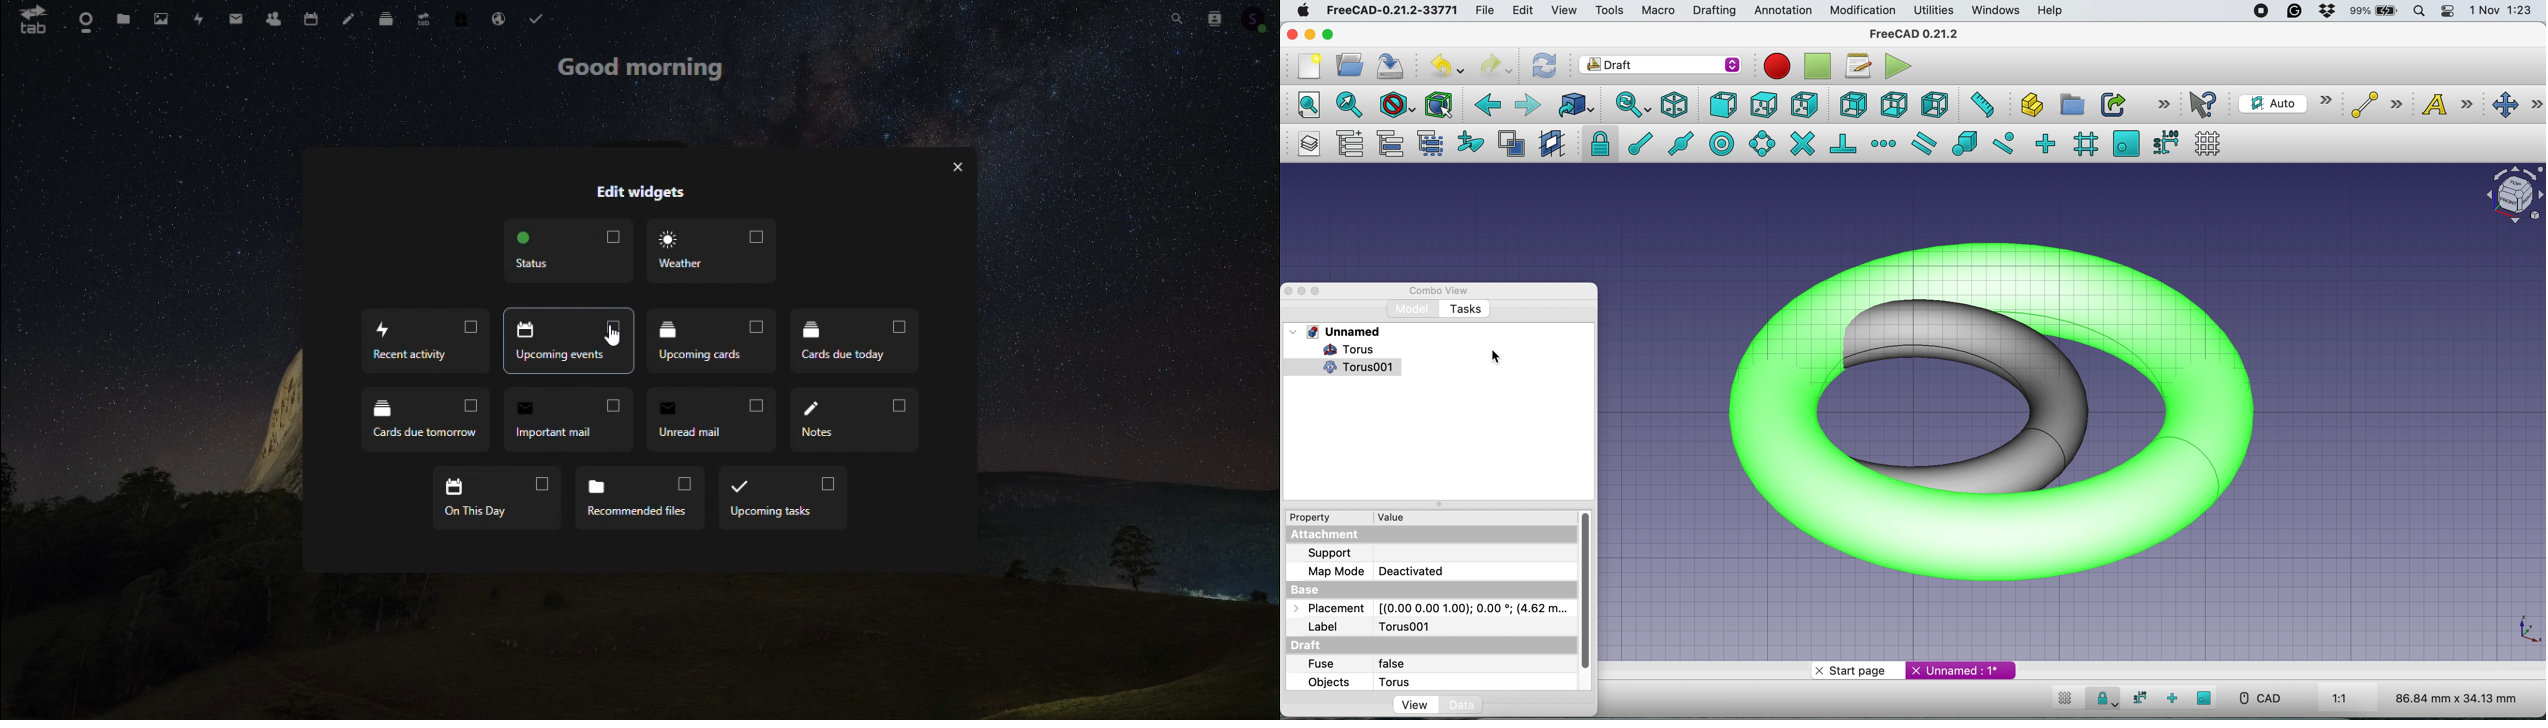 This screenshot has width=2548, height=728. What do you see at coordinates (712, 419) in the screenshot?
I see `unread email` at bounding box center [712, 419].